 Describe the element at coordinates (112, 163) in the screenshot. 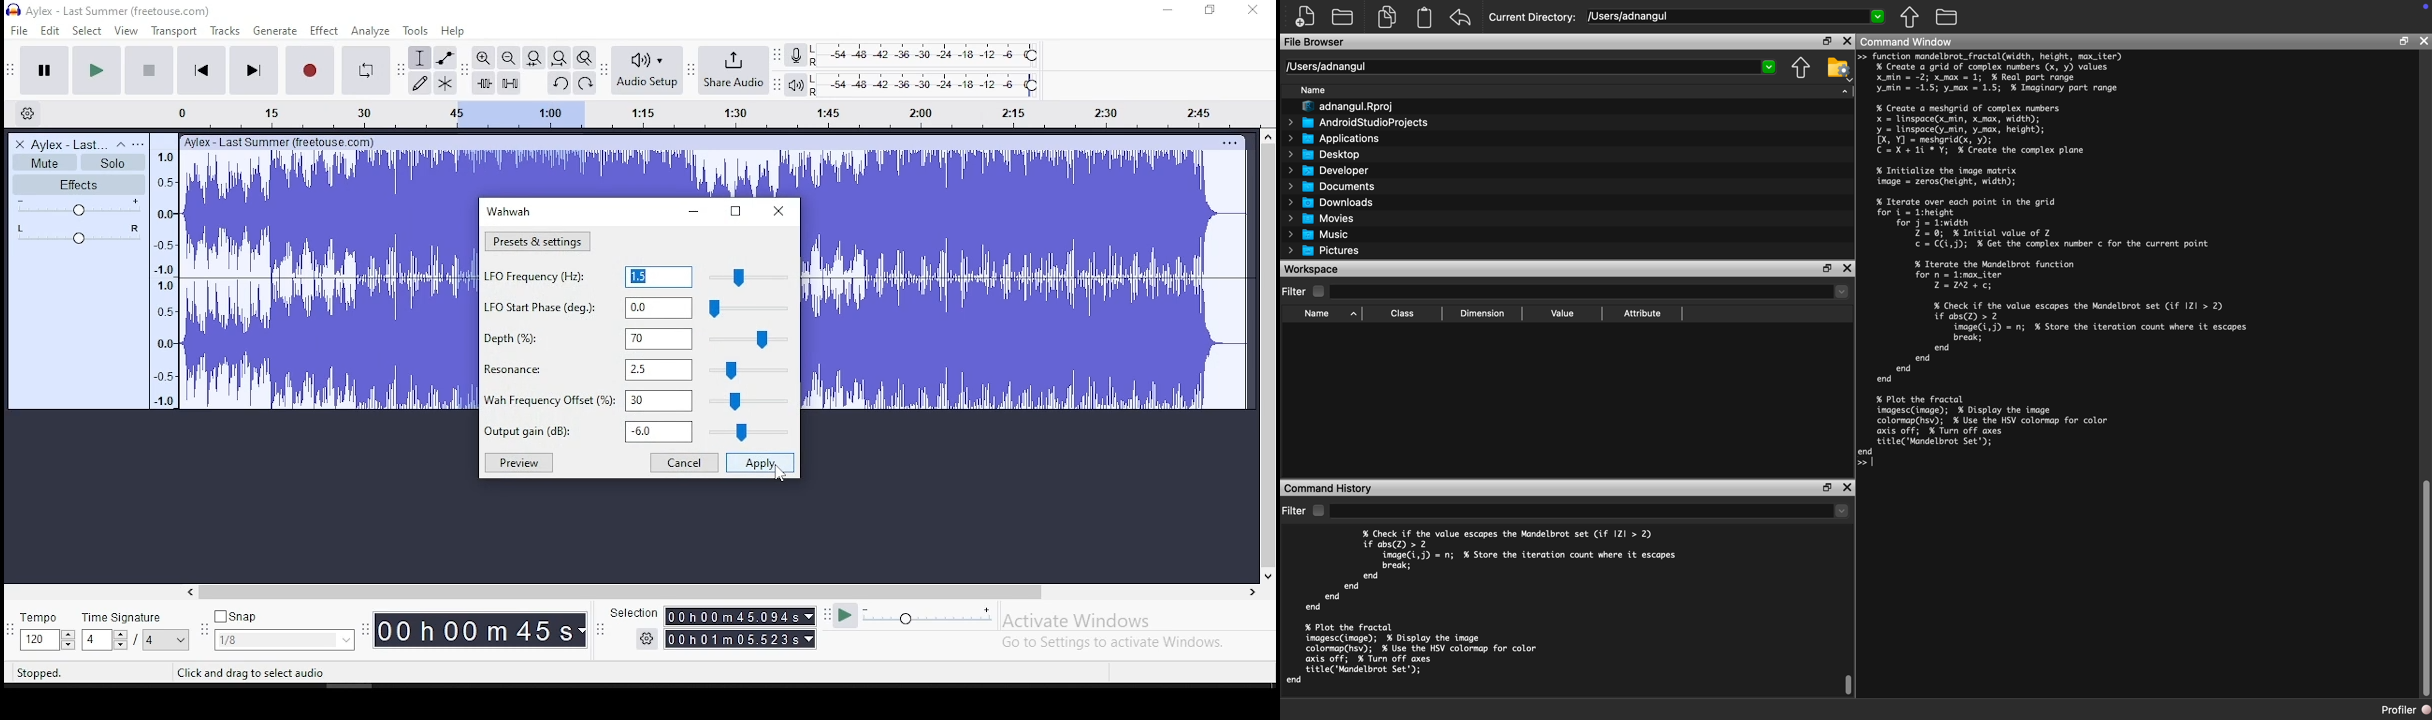

I see `solo` at that location.